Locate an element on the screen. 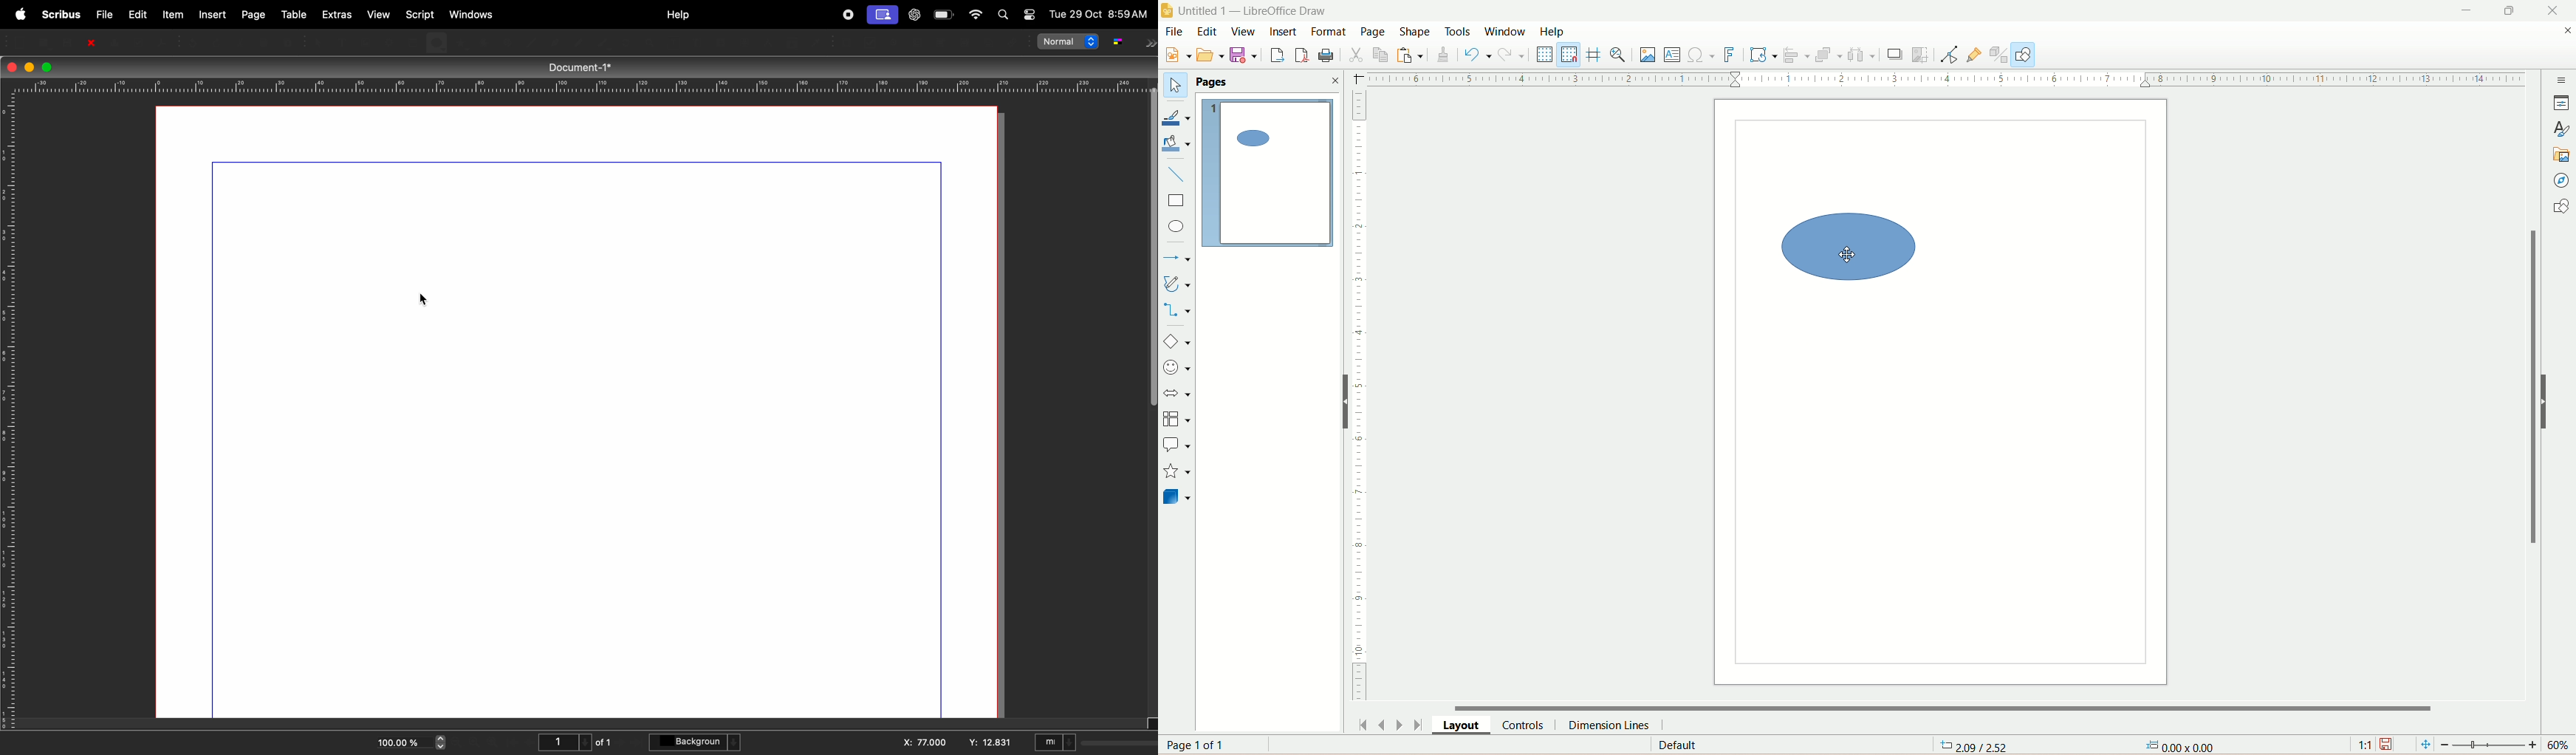 The width and height of the screenshot is (2576, 756). 100.00% is located at coordinates (396, 740).